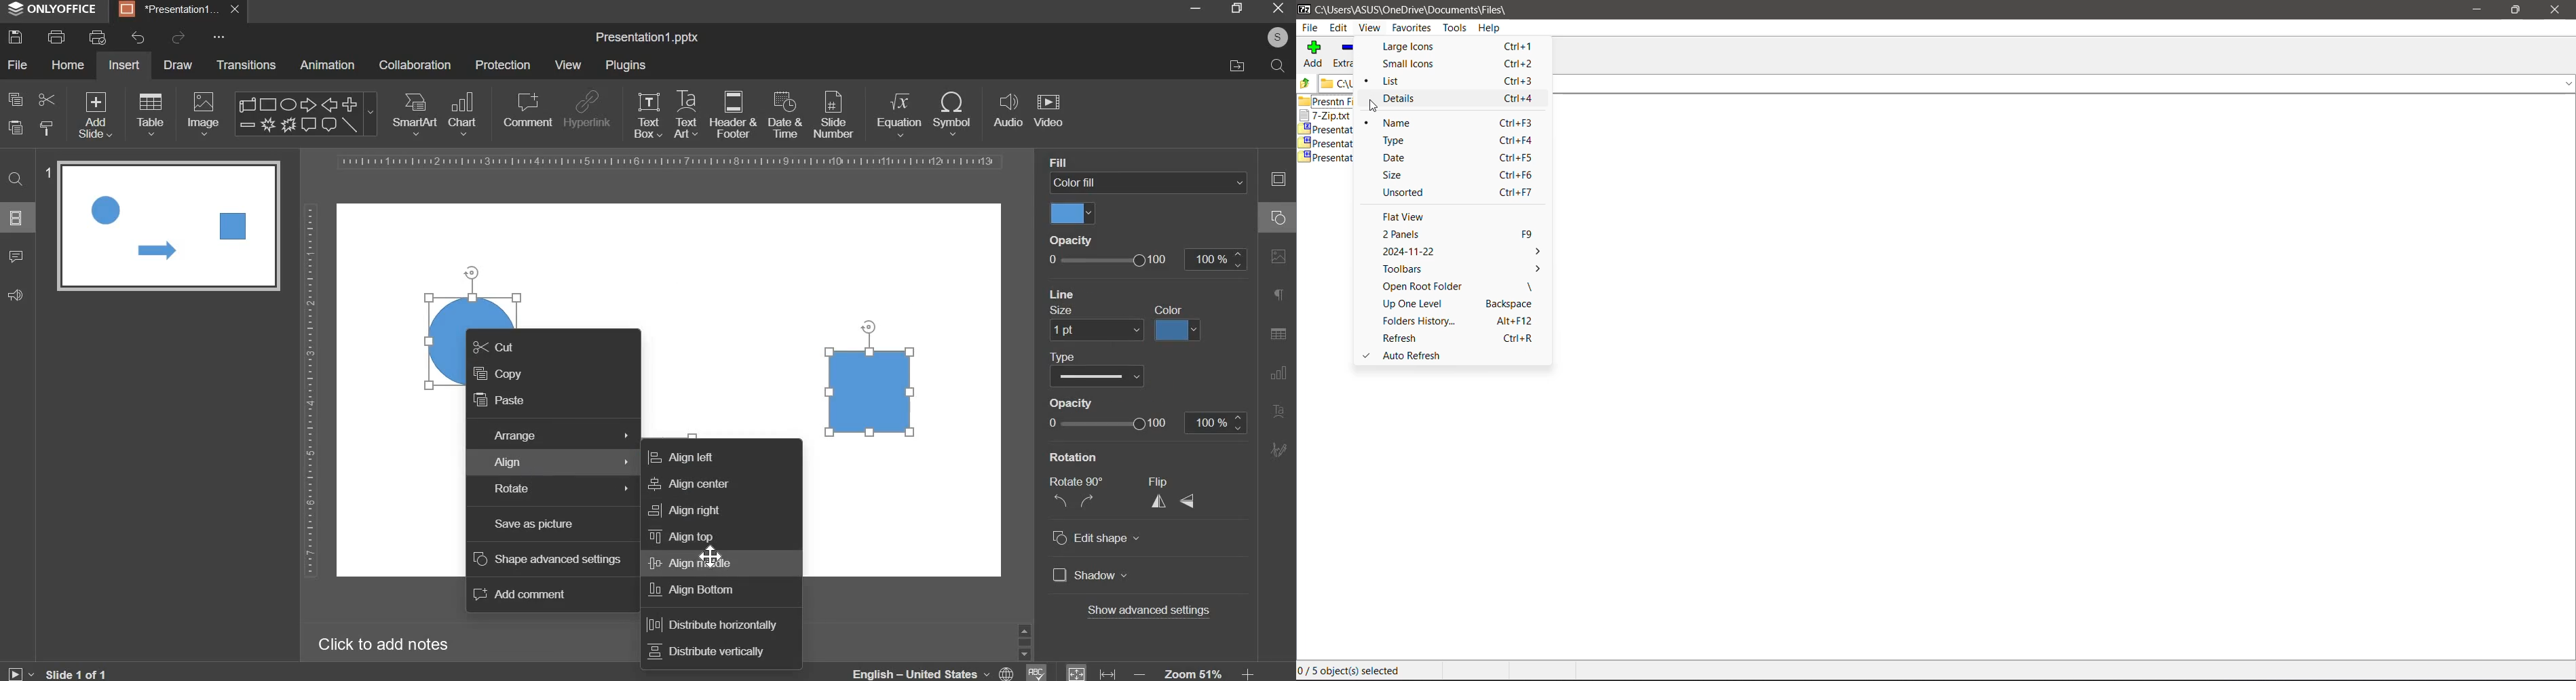 The width and height of the screenshot is (2576, 700). I want to click on arrange, so click(559, 437).